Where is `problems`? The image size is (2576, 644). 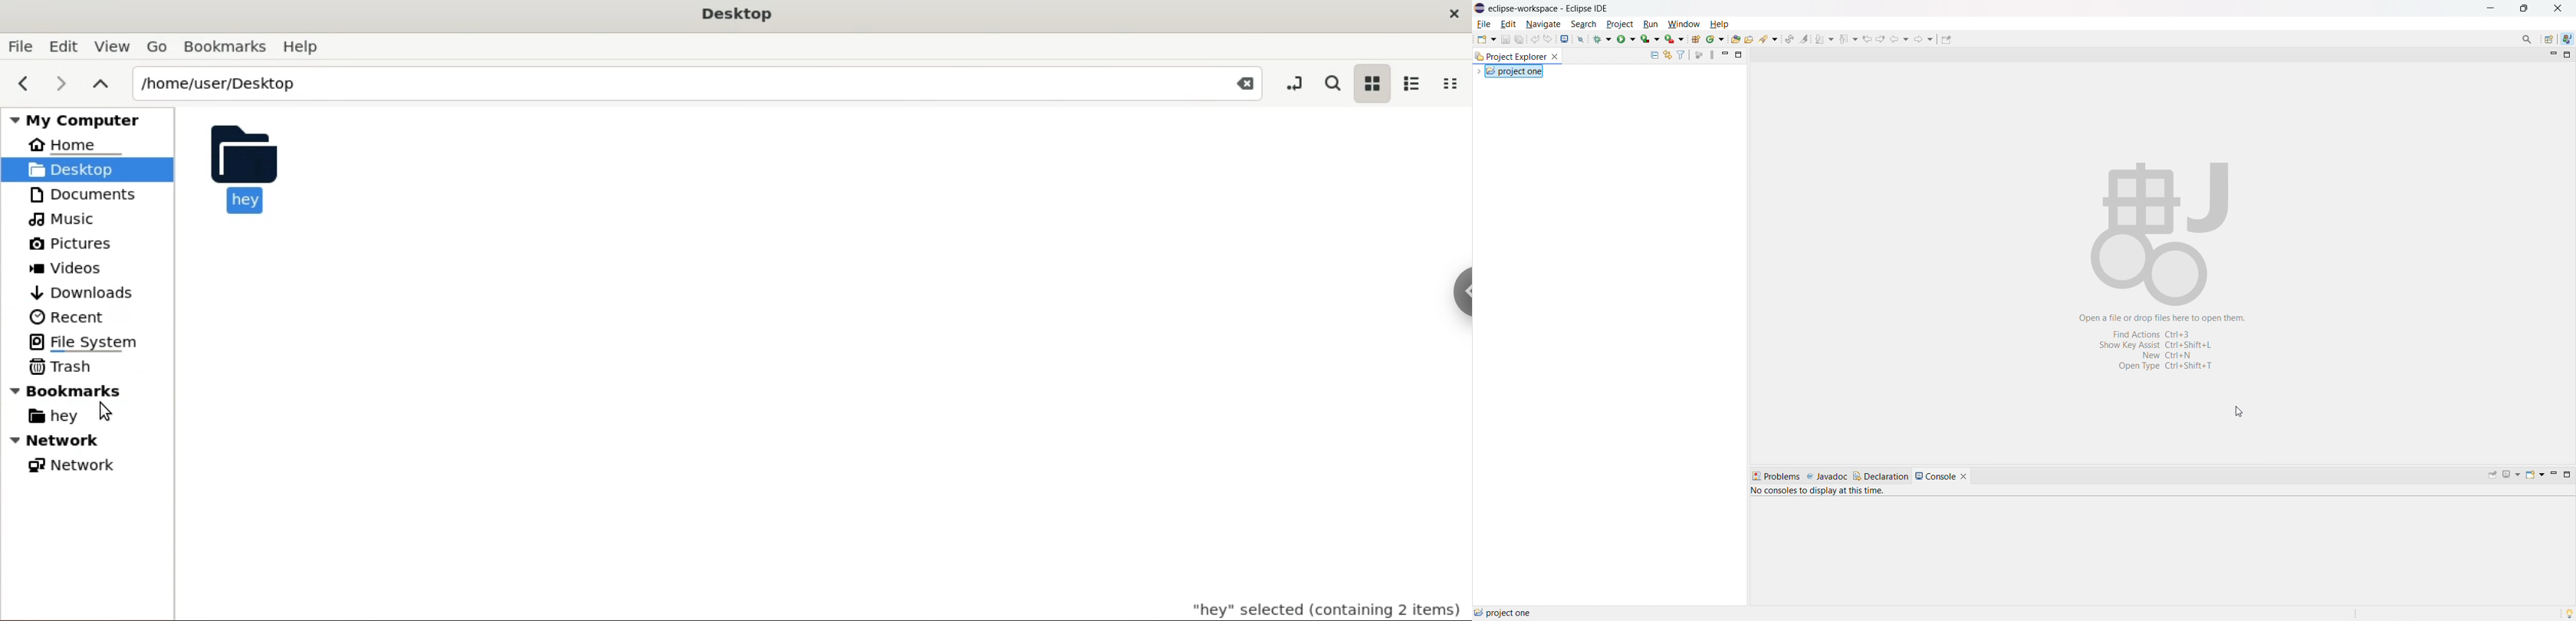 problems is located at coordinates (1776, 477).